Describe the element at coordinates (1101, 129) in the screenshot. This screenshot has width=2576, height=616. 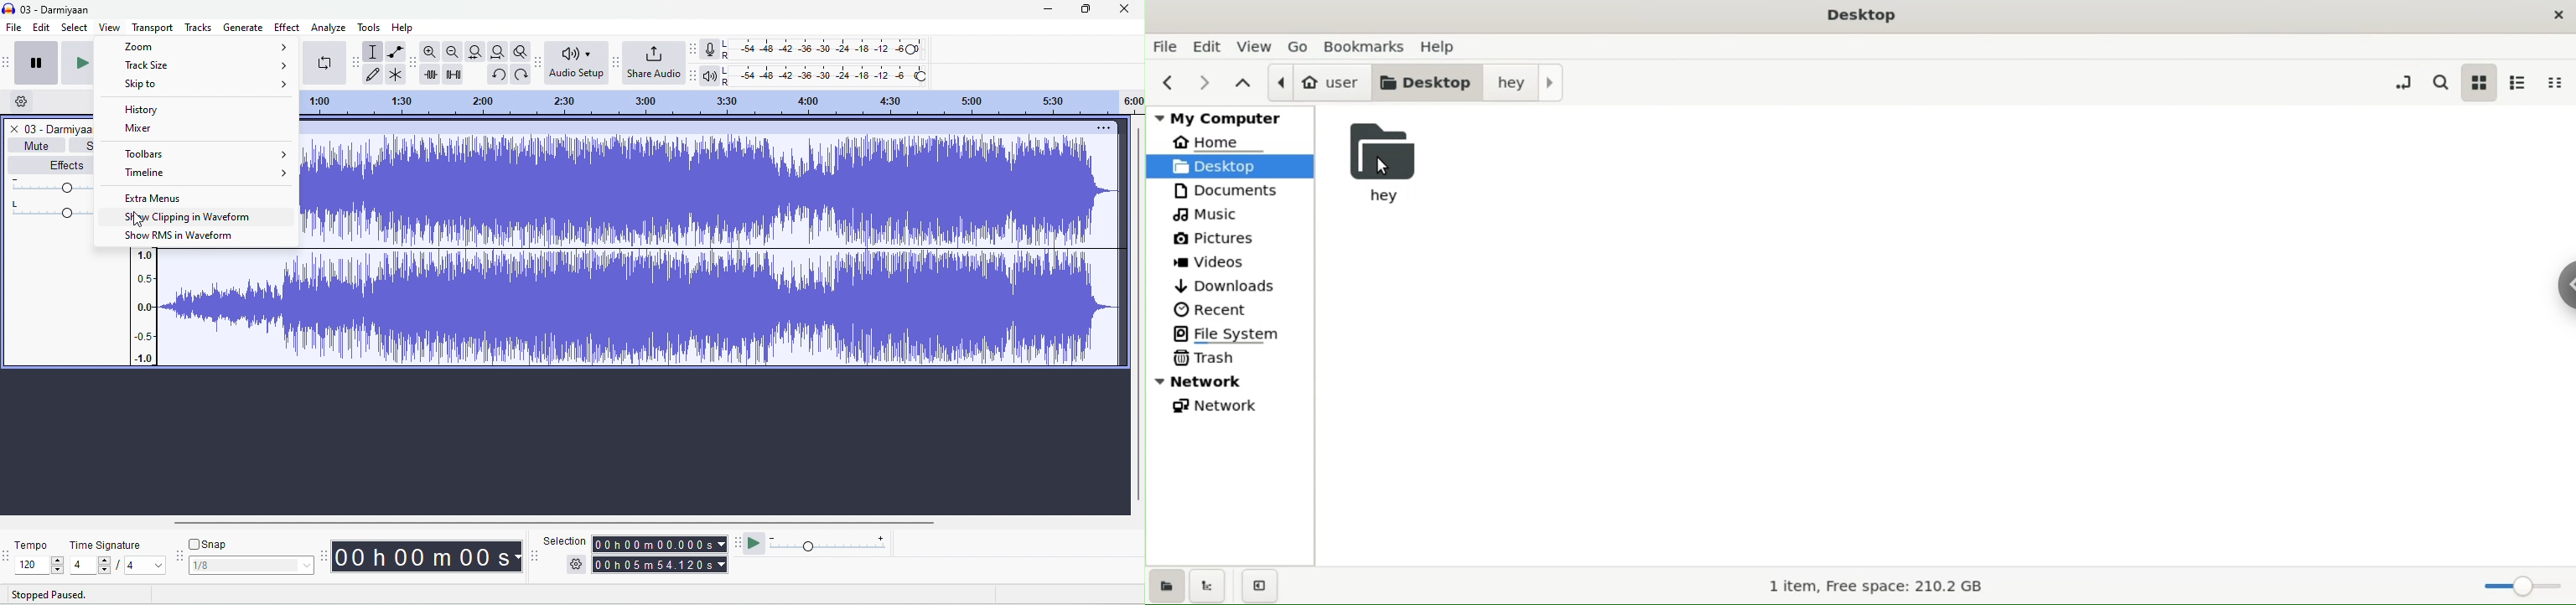
I see `options` at that location.